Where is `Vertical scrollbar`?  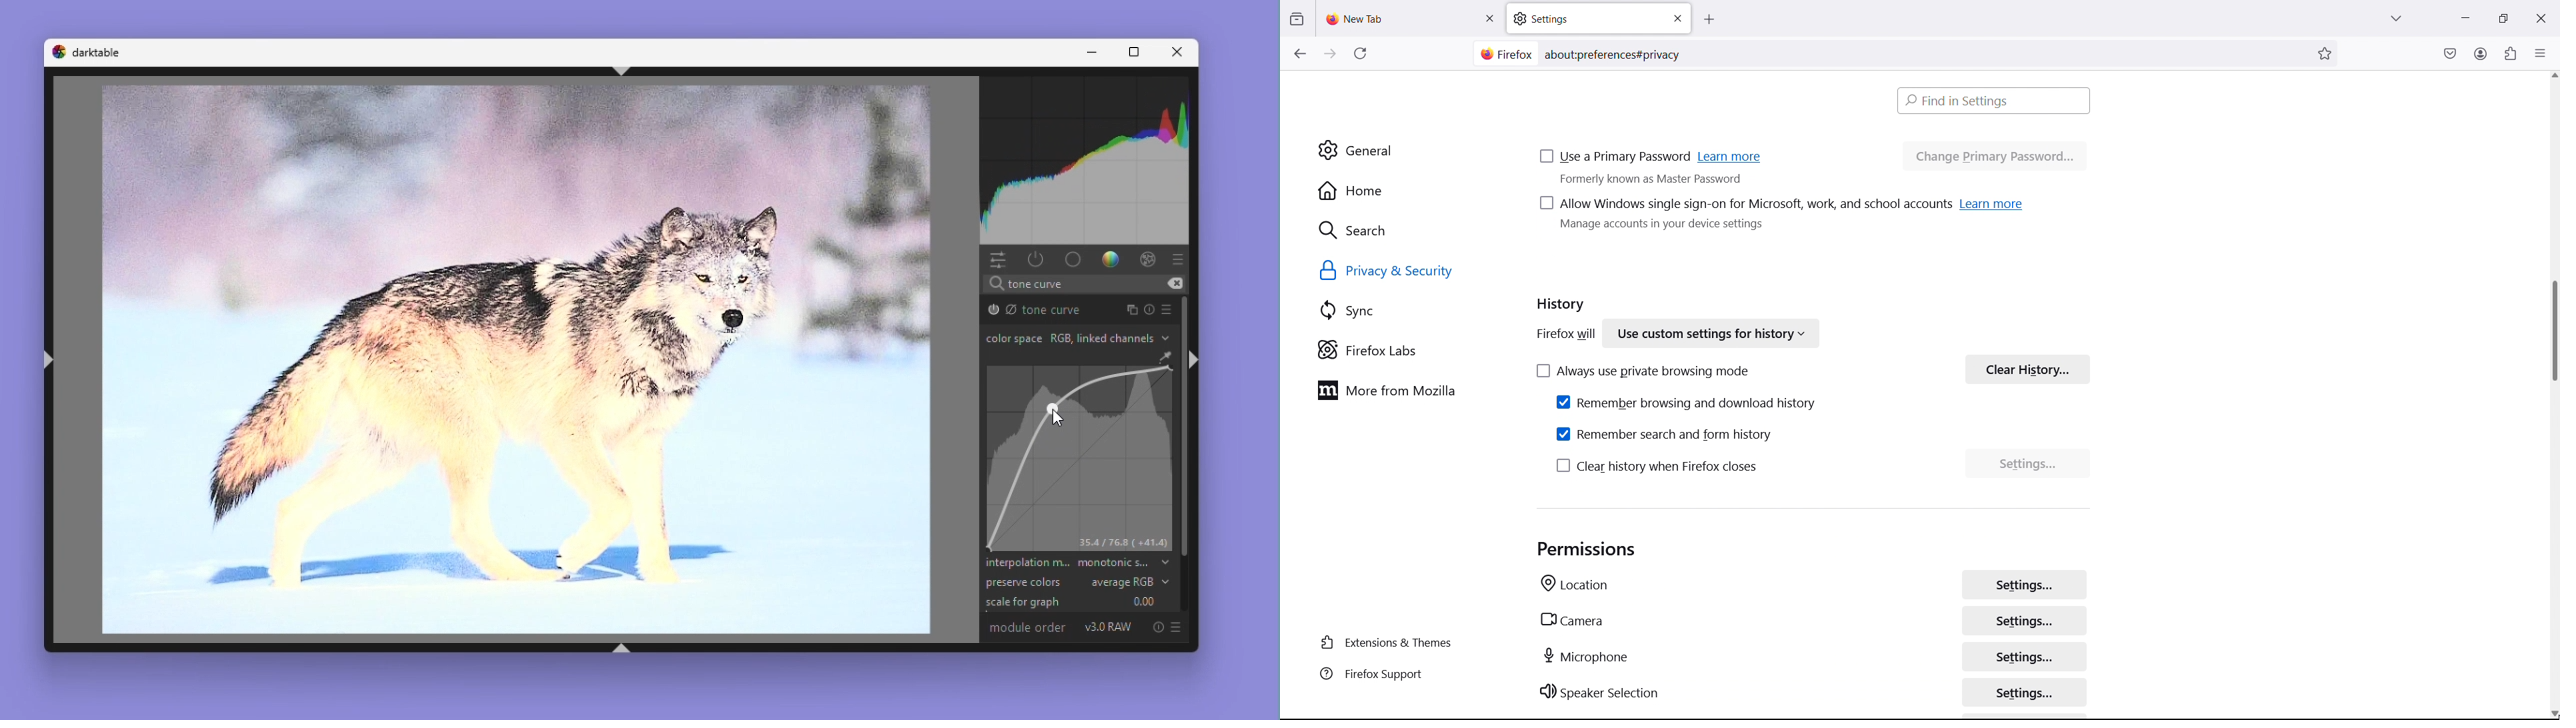
Vertical scrollbar is located at coordinates (1182, 427).